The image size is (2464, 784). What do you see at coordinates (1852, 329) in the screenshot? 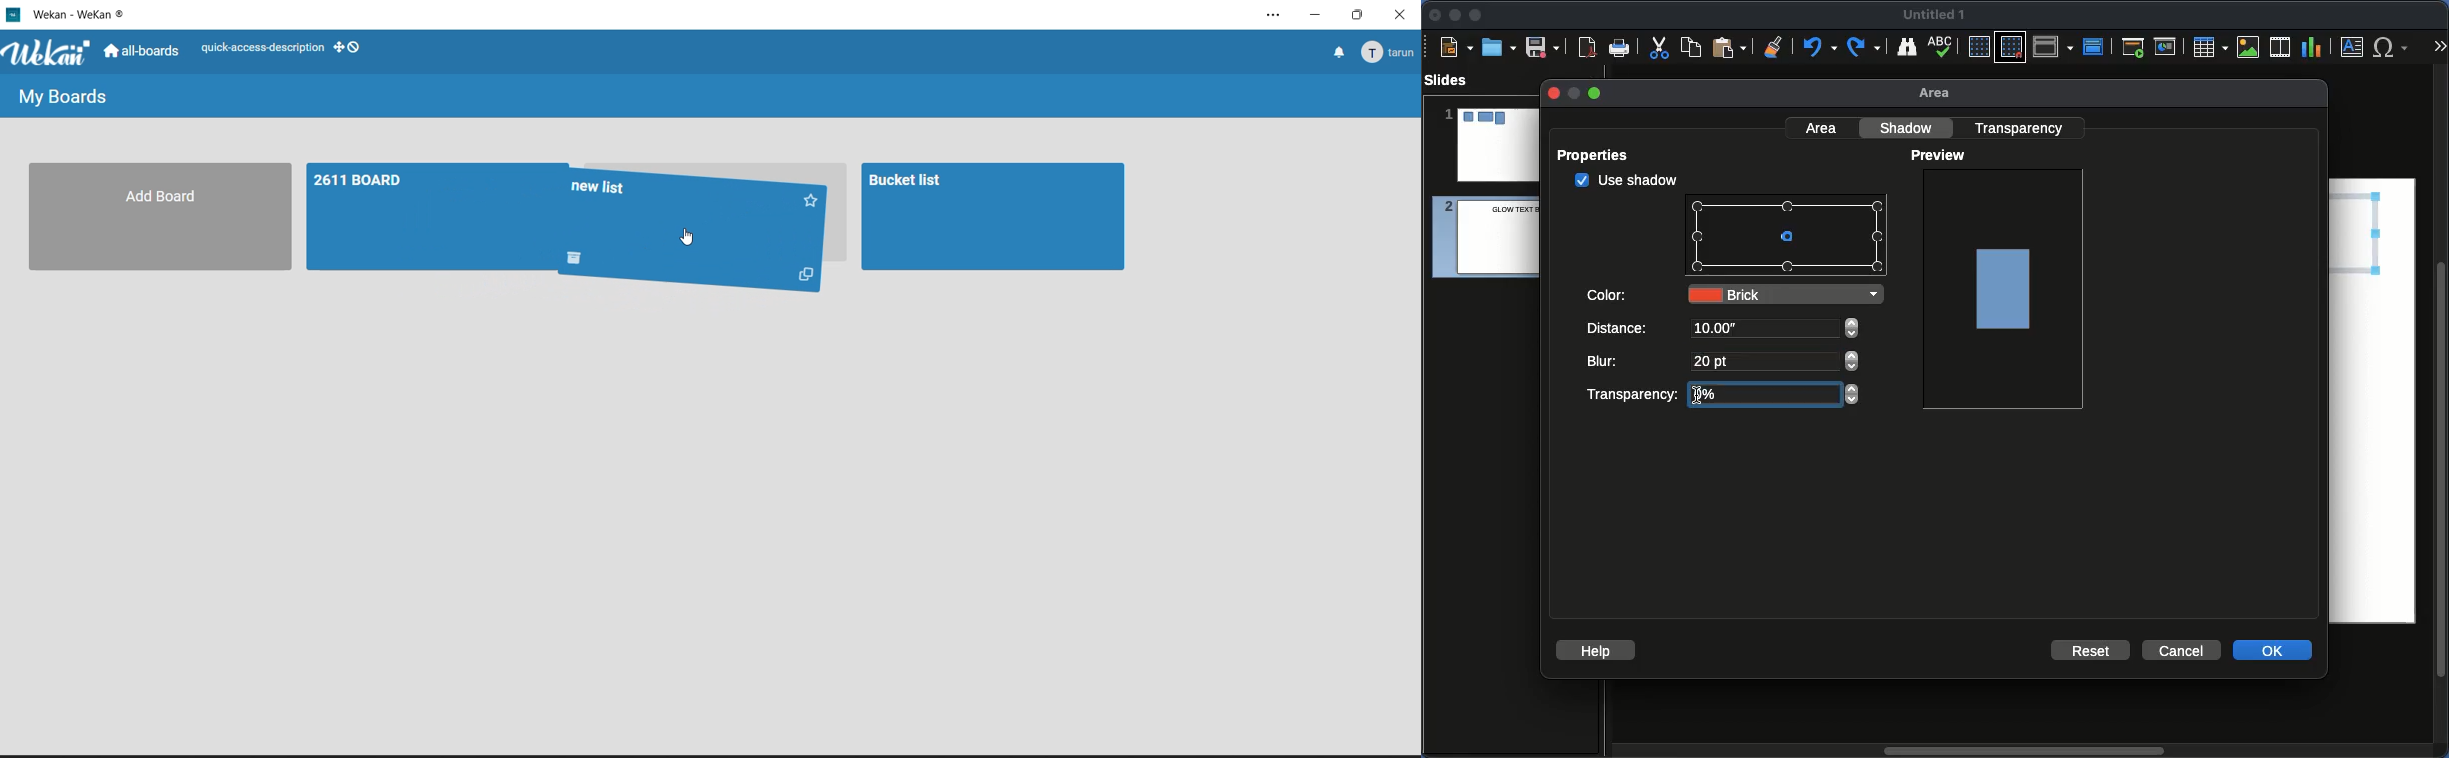
I see `adjust` at bounding box center [1852, 329].